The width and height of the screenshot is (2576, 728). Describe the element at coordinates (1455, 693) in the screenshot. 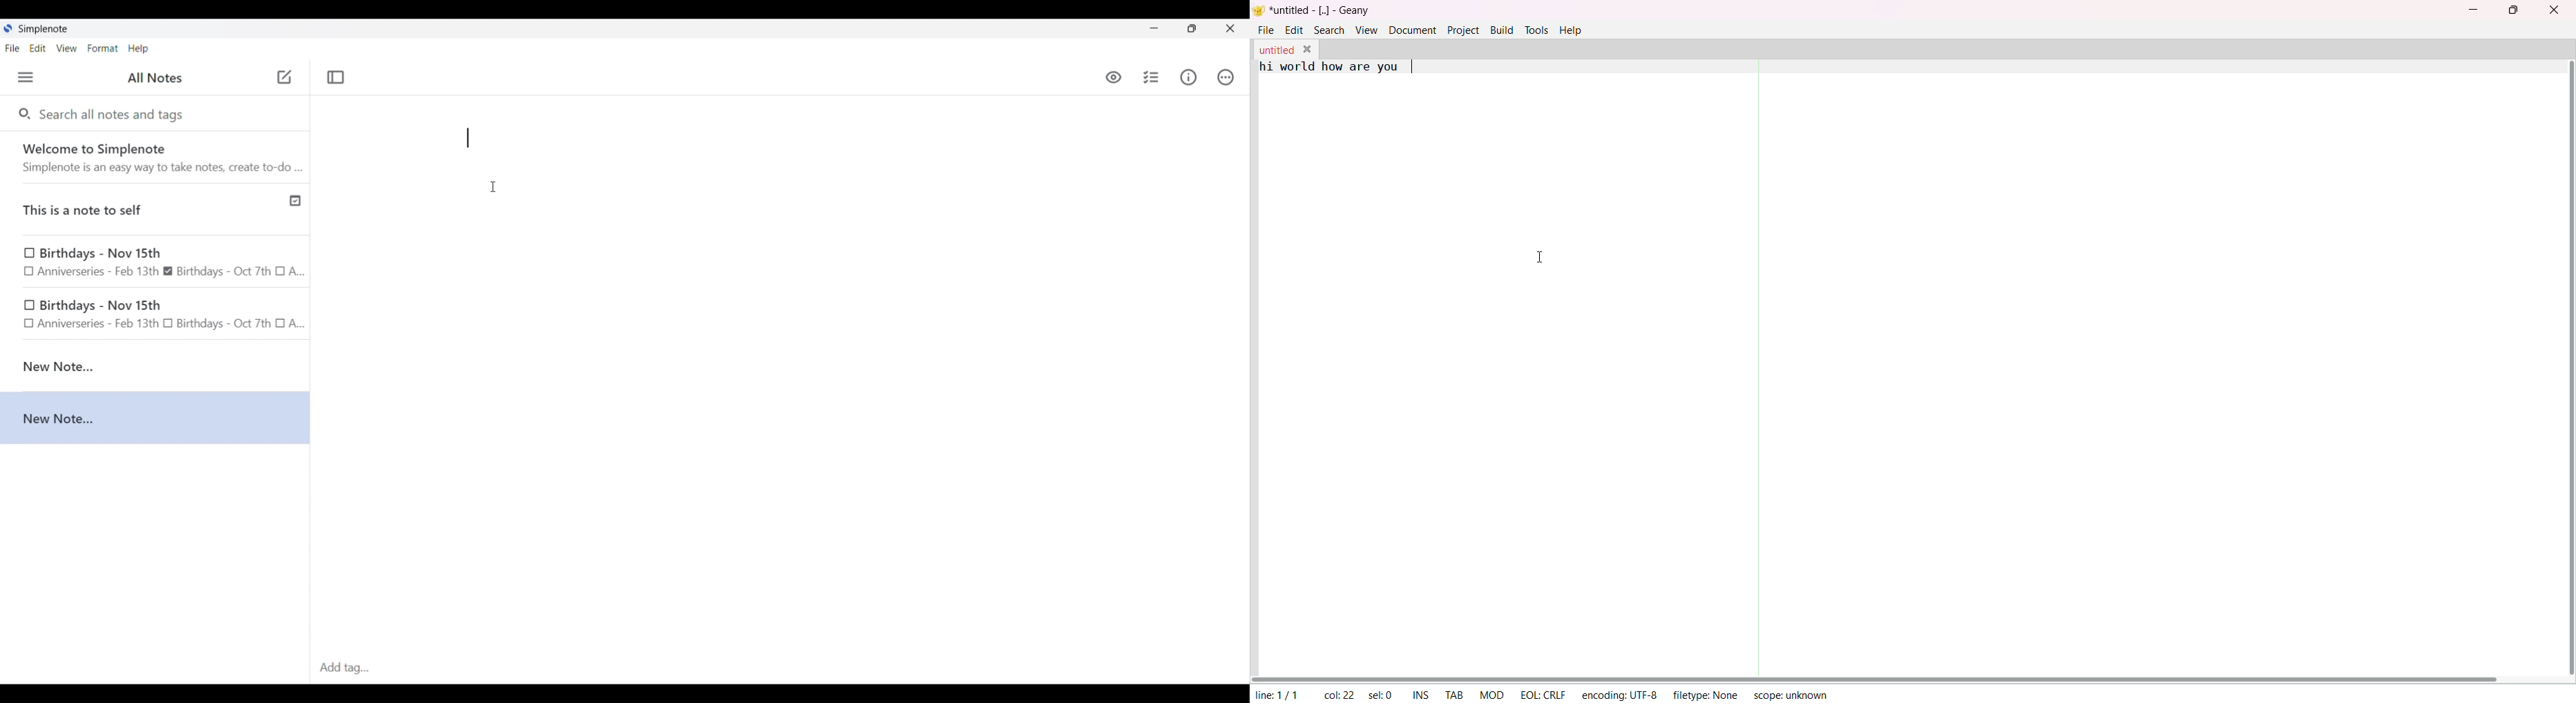

I see `tab` at that location.